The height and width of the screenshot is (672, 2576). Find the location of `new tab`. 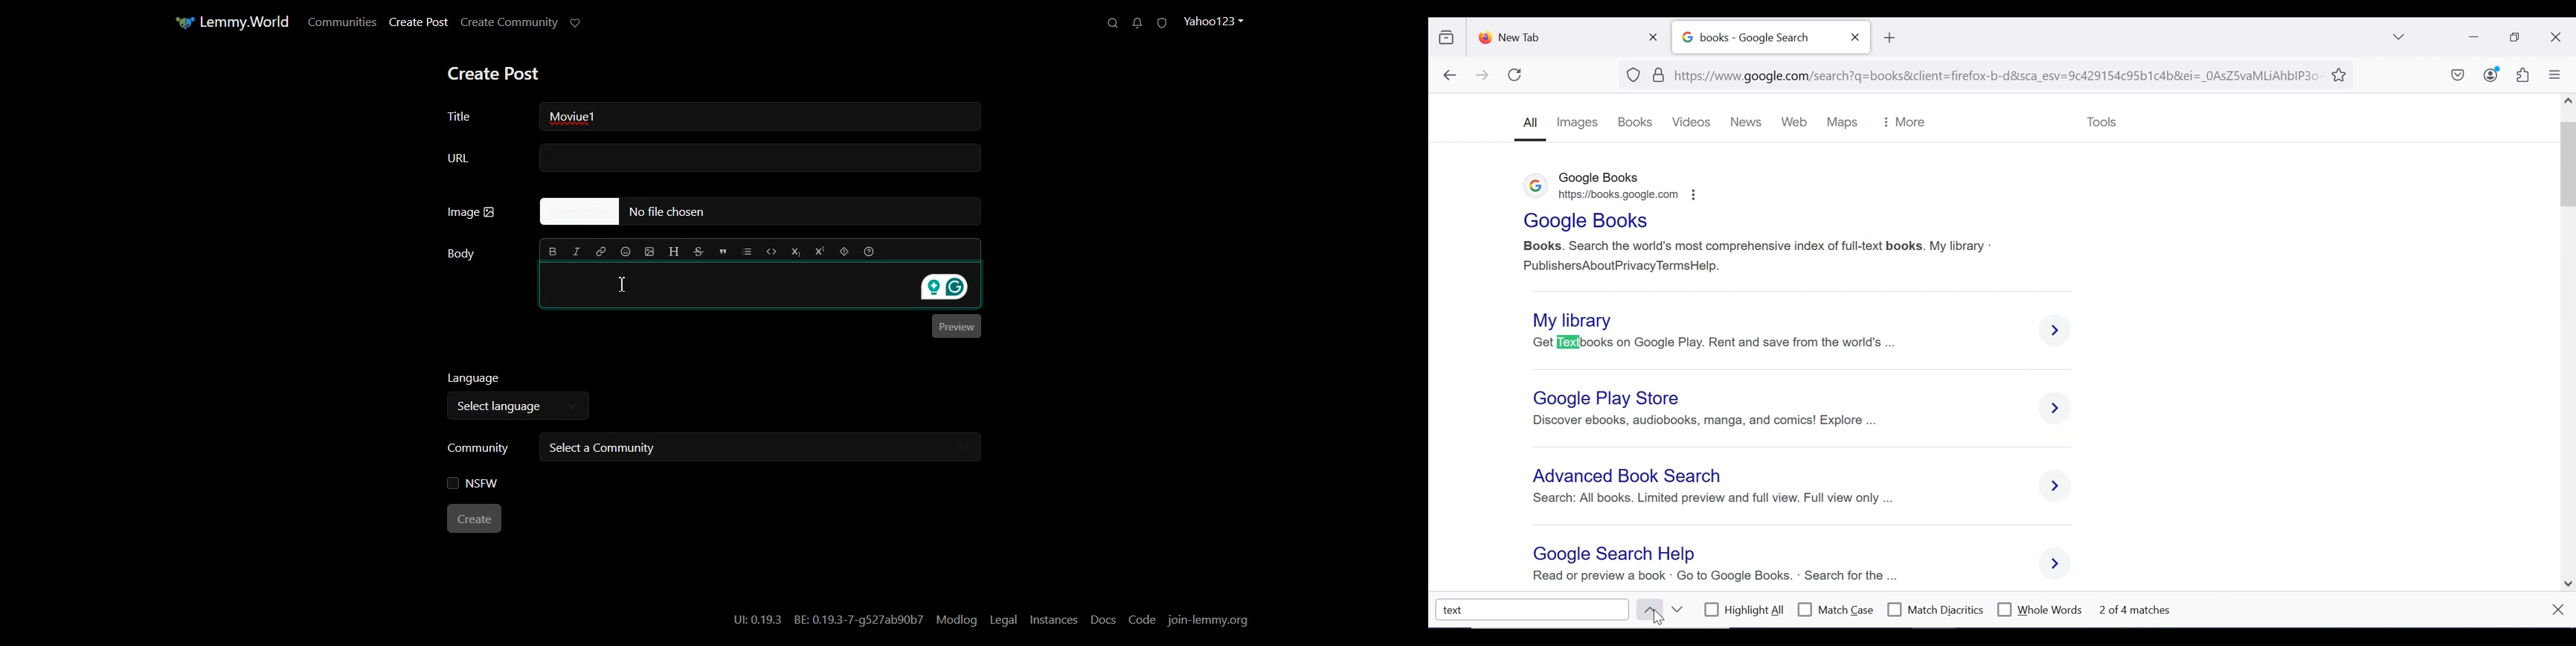

new tab is located at coordinates (1557, 35).